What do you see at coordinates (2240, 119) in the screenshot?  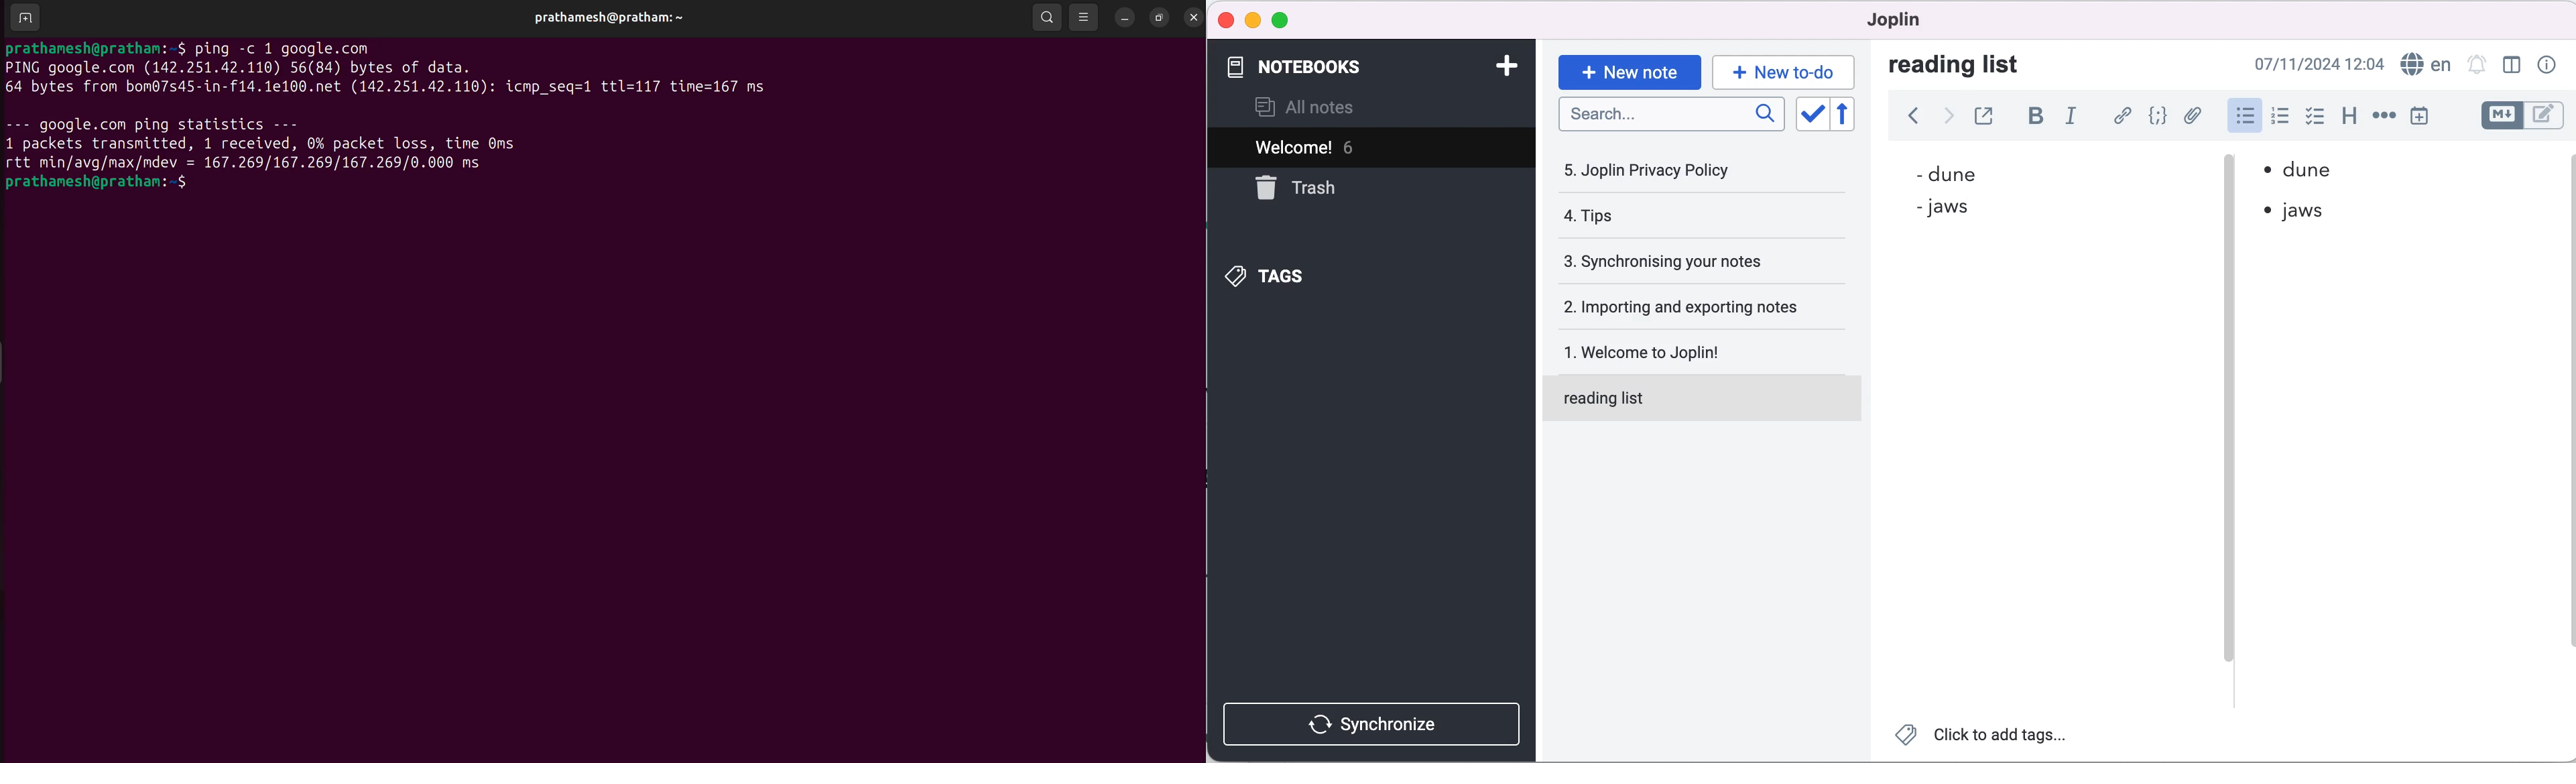 I see `bulleted list` at bounding box center [2240, 119].